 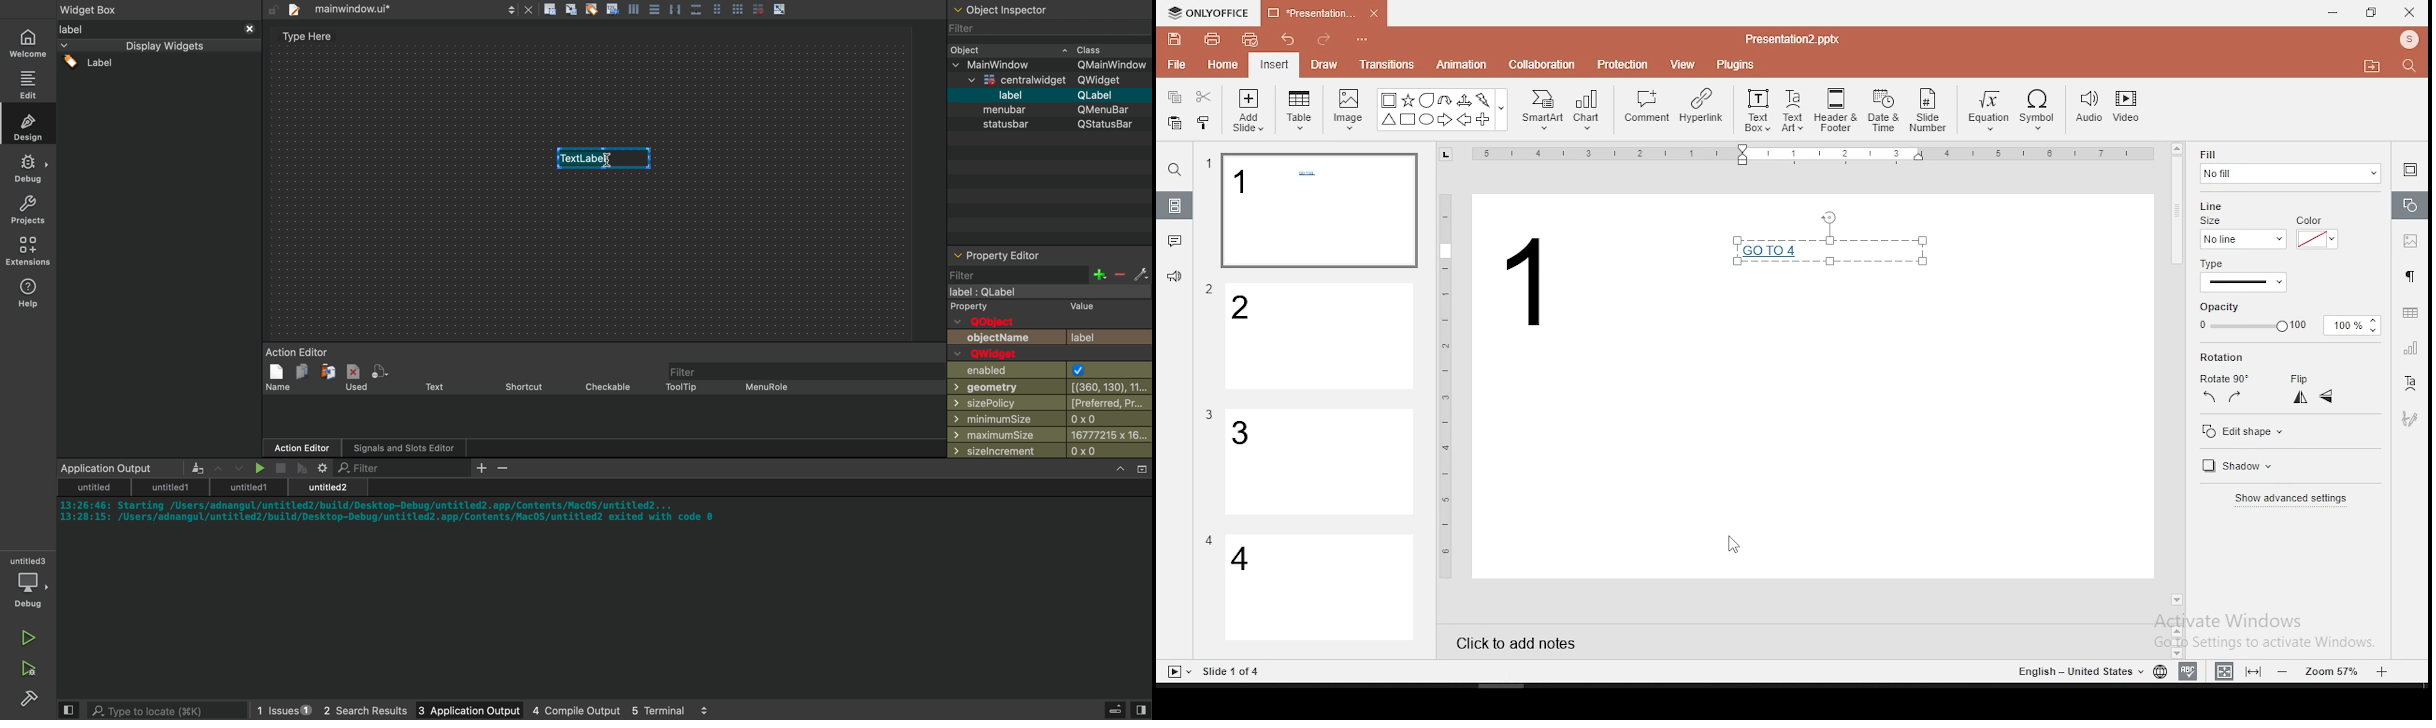 I want to click on , so click(x=1233, y=672).